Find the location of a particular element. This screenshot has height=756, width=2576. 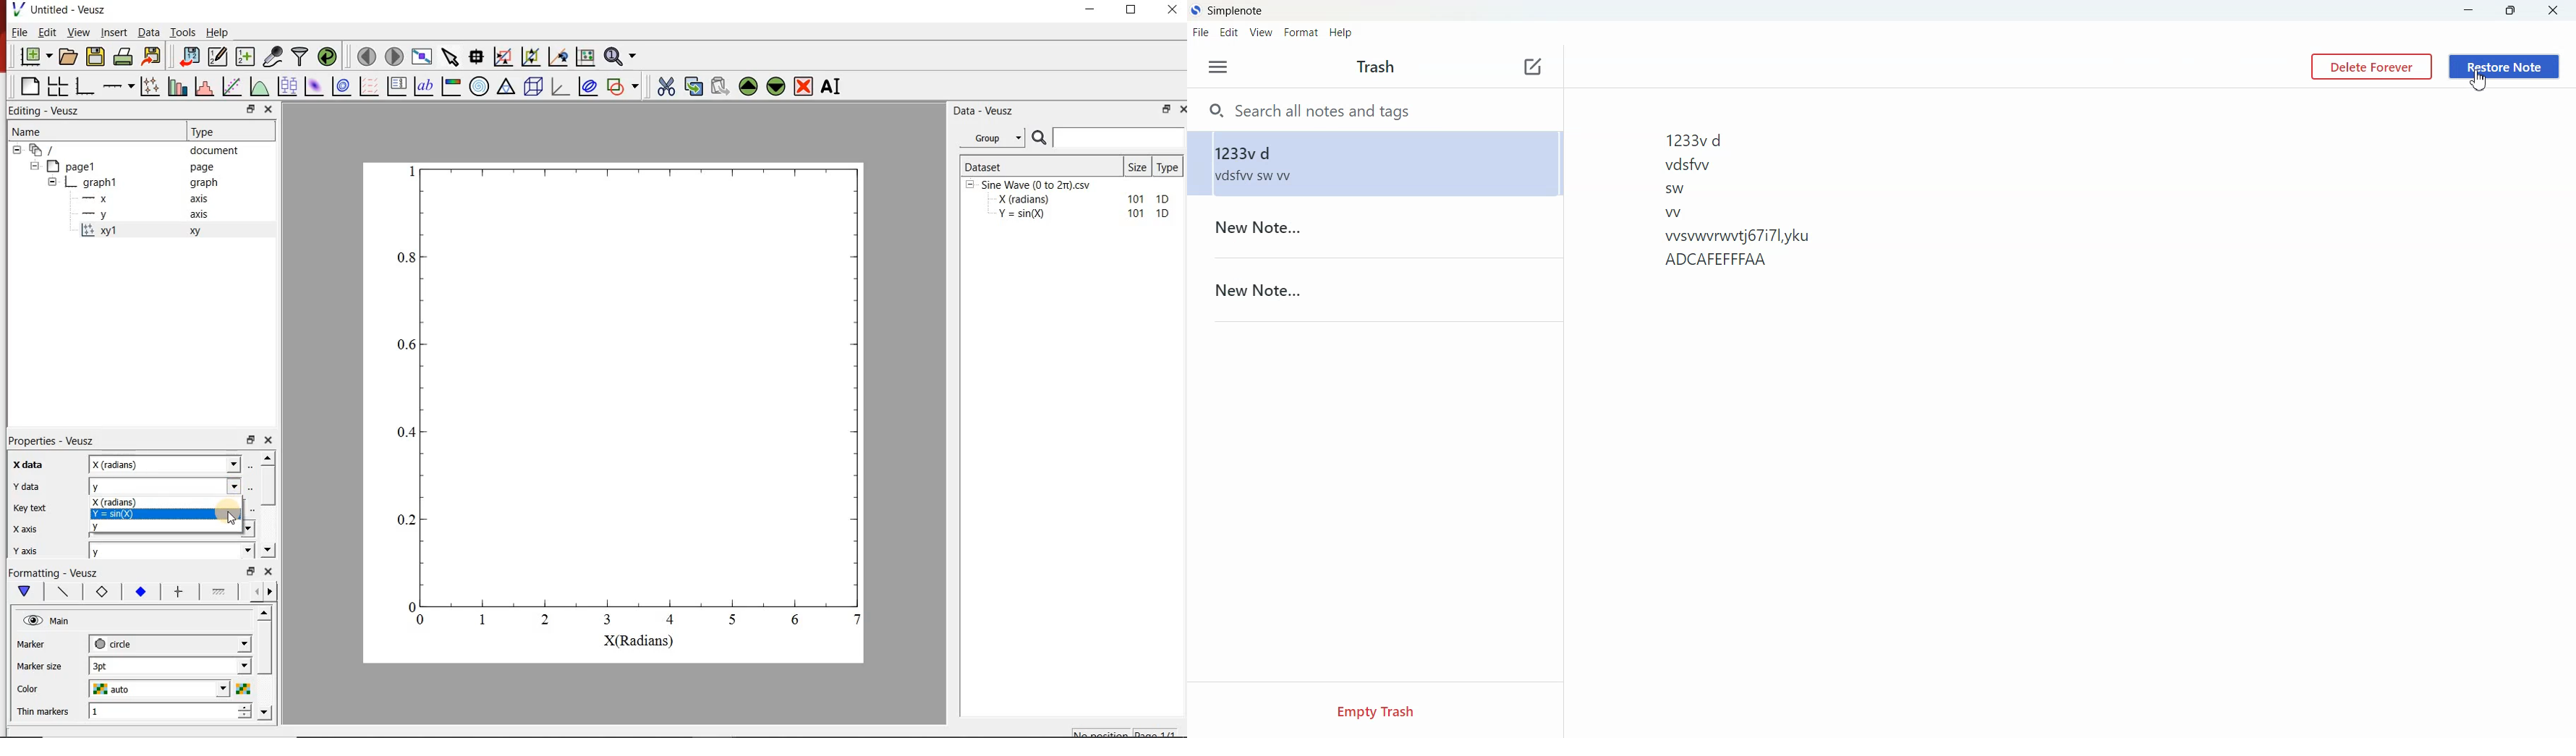

File is located at coordinates (20, 32).